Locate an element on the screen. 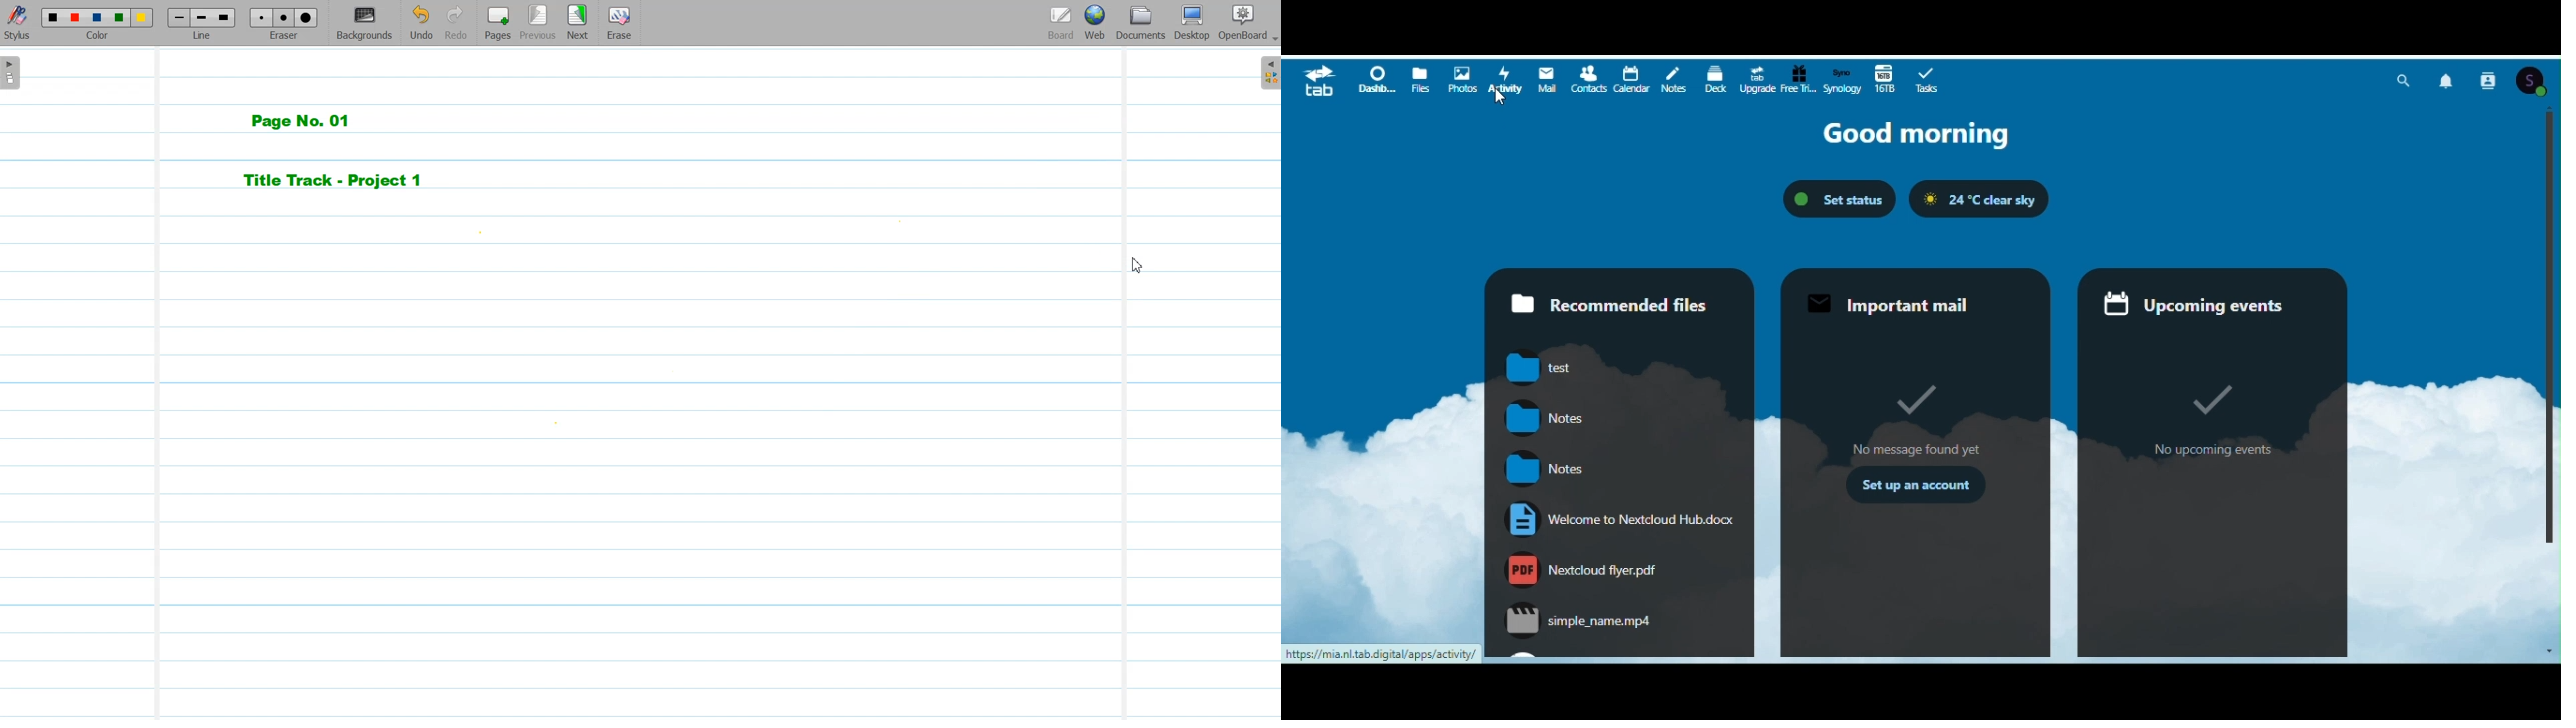  Weather is located at coordinates (1976, 197).